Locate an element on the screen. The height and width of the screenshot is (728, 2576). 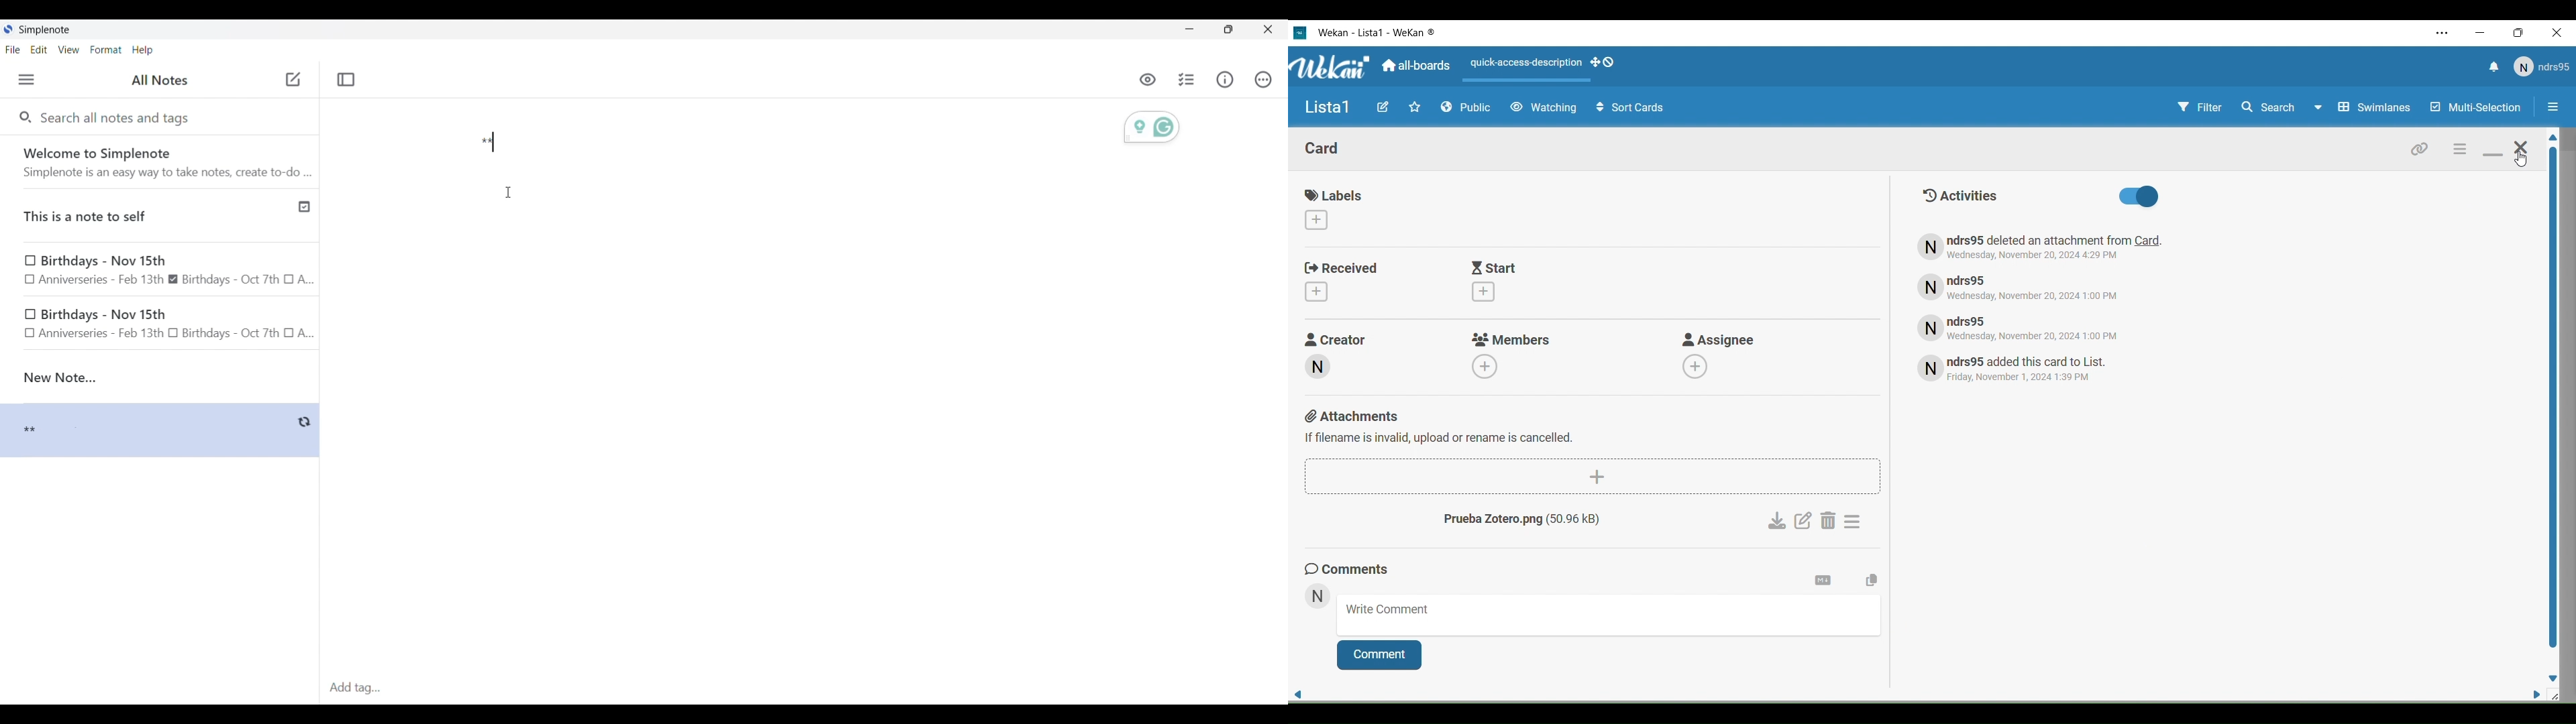
Minimize is located at coordinates (1189, 29).